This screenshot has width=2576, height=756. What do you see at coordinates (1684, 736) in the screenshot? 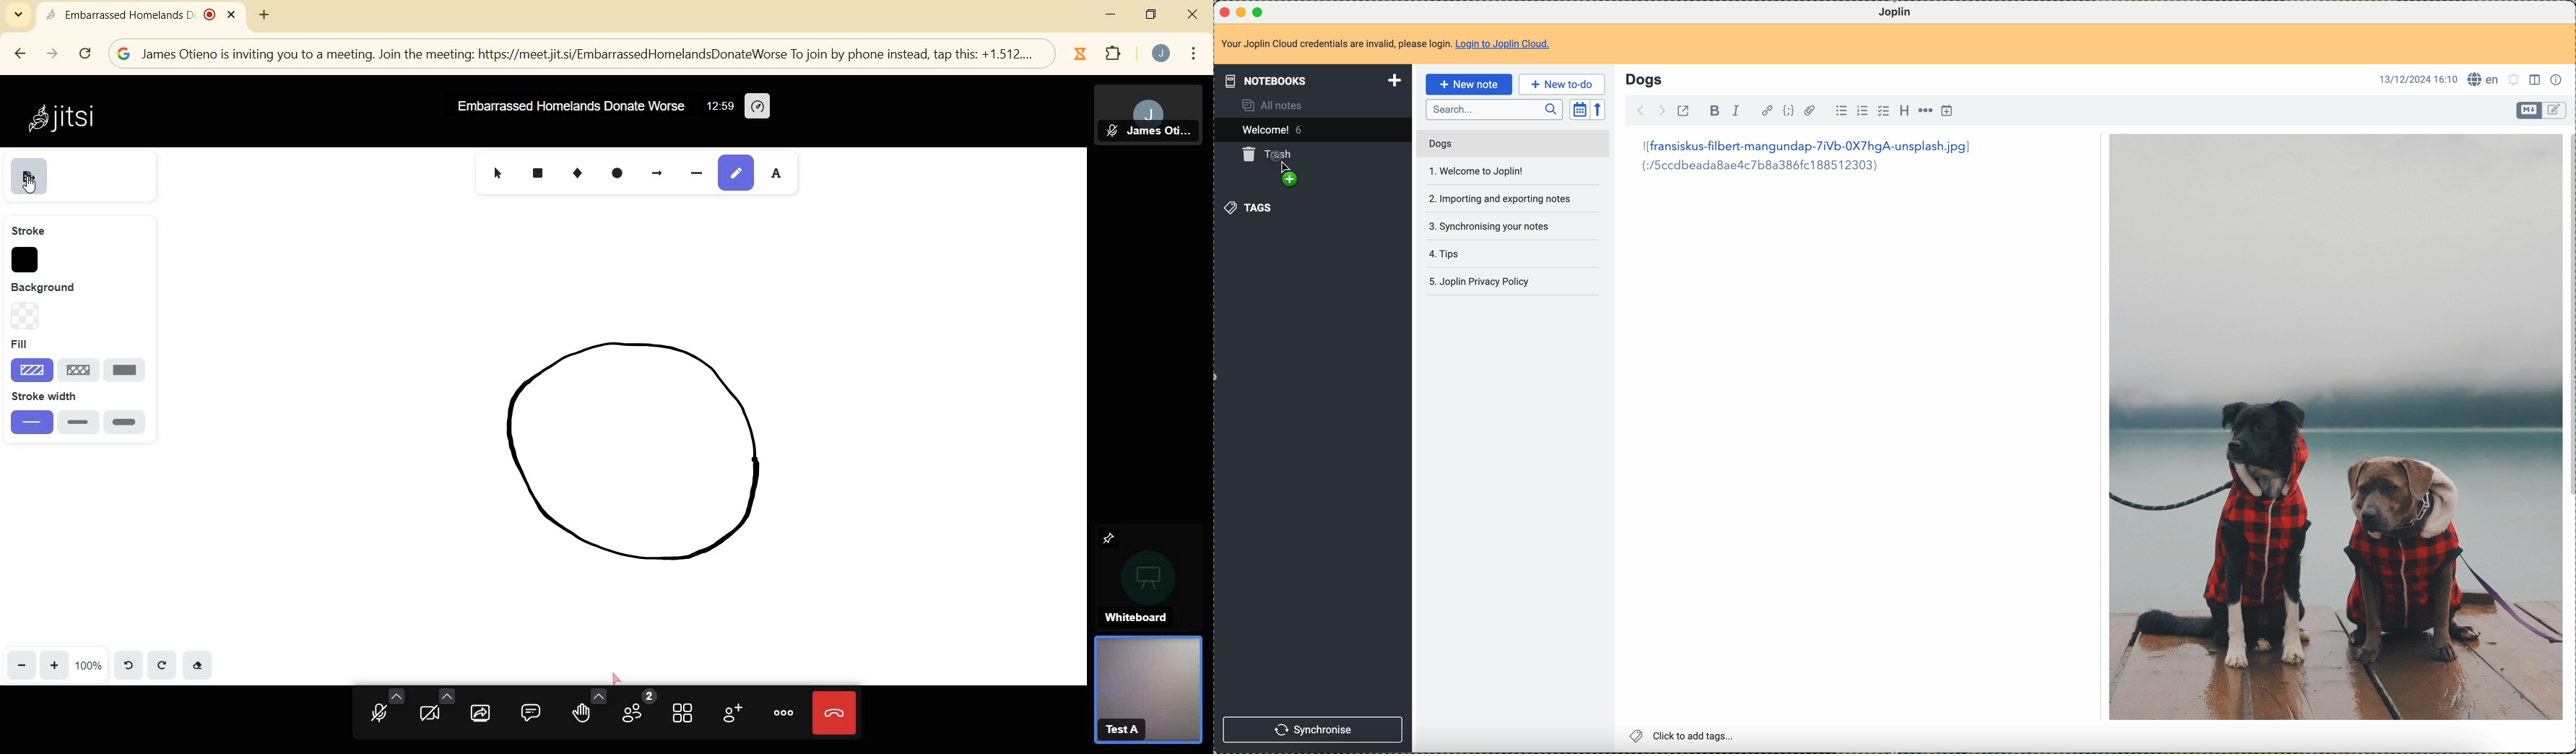
I see `click to add tags` at bounding box center [1684, 736].